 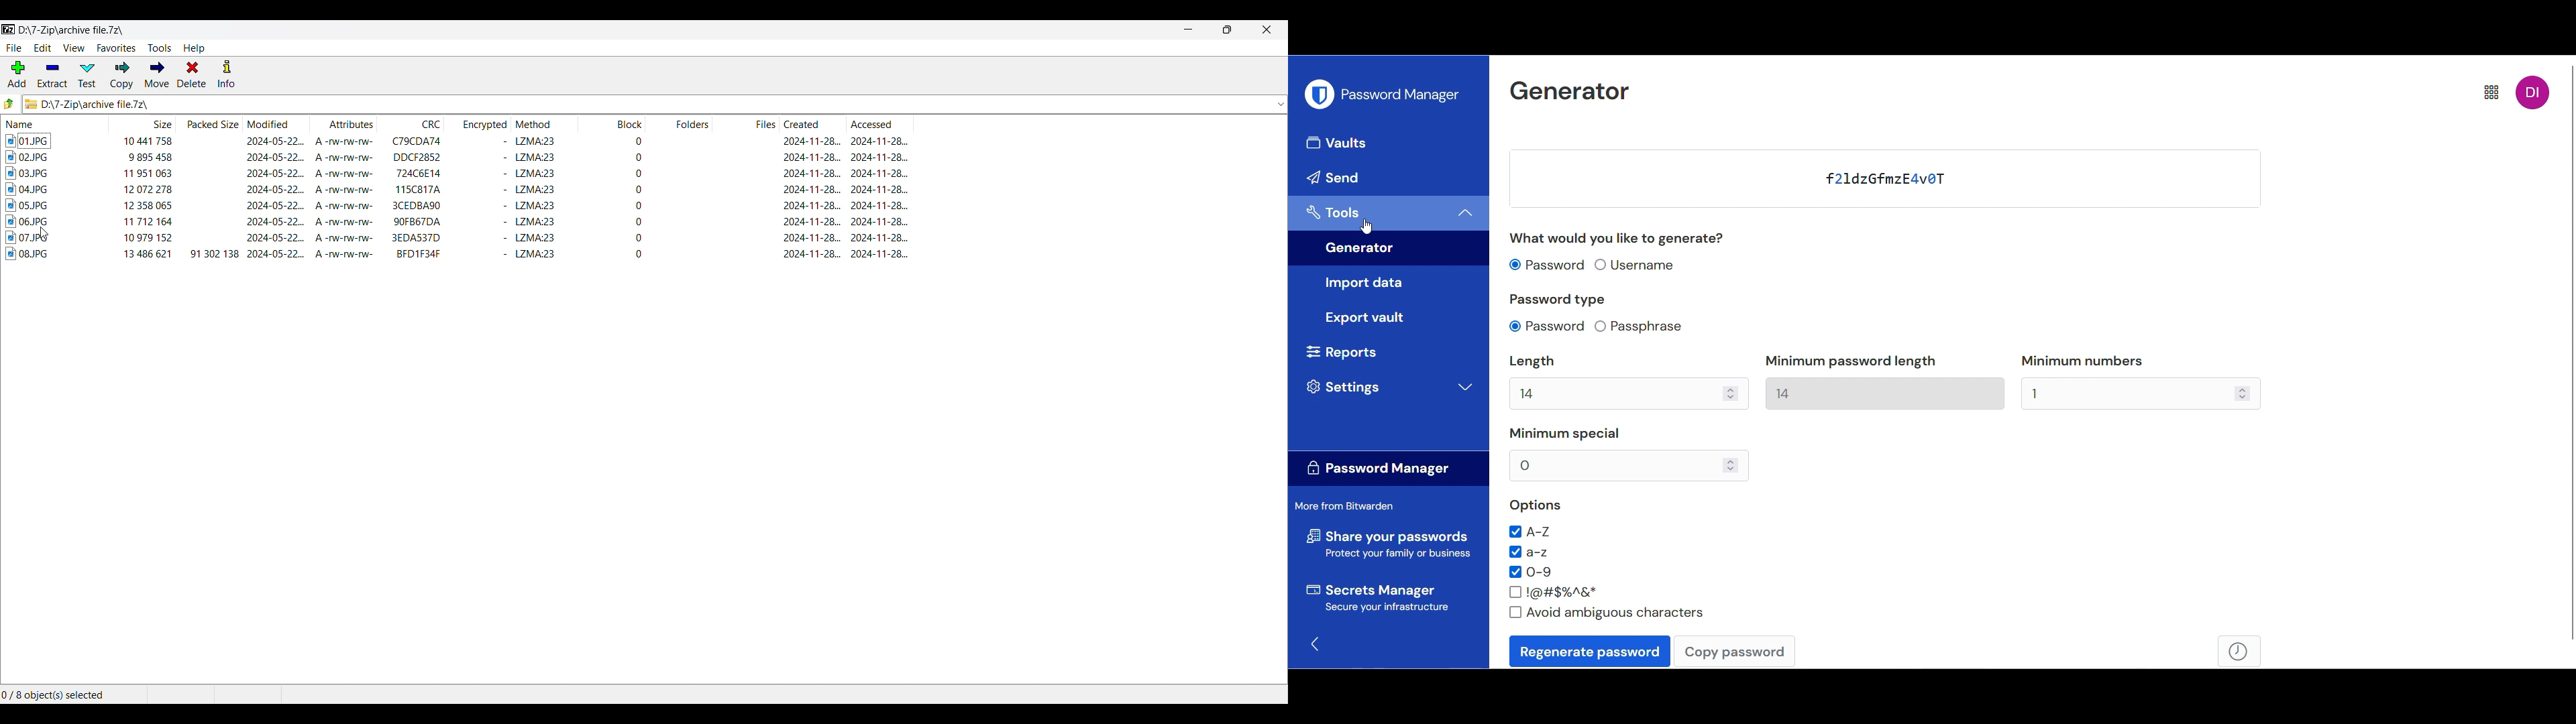 I want to click on View menu, so click(x=74, y=48).